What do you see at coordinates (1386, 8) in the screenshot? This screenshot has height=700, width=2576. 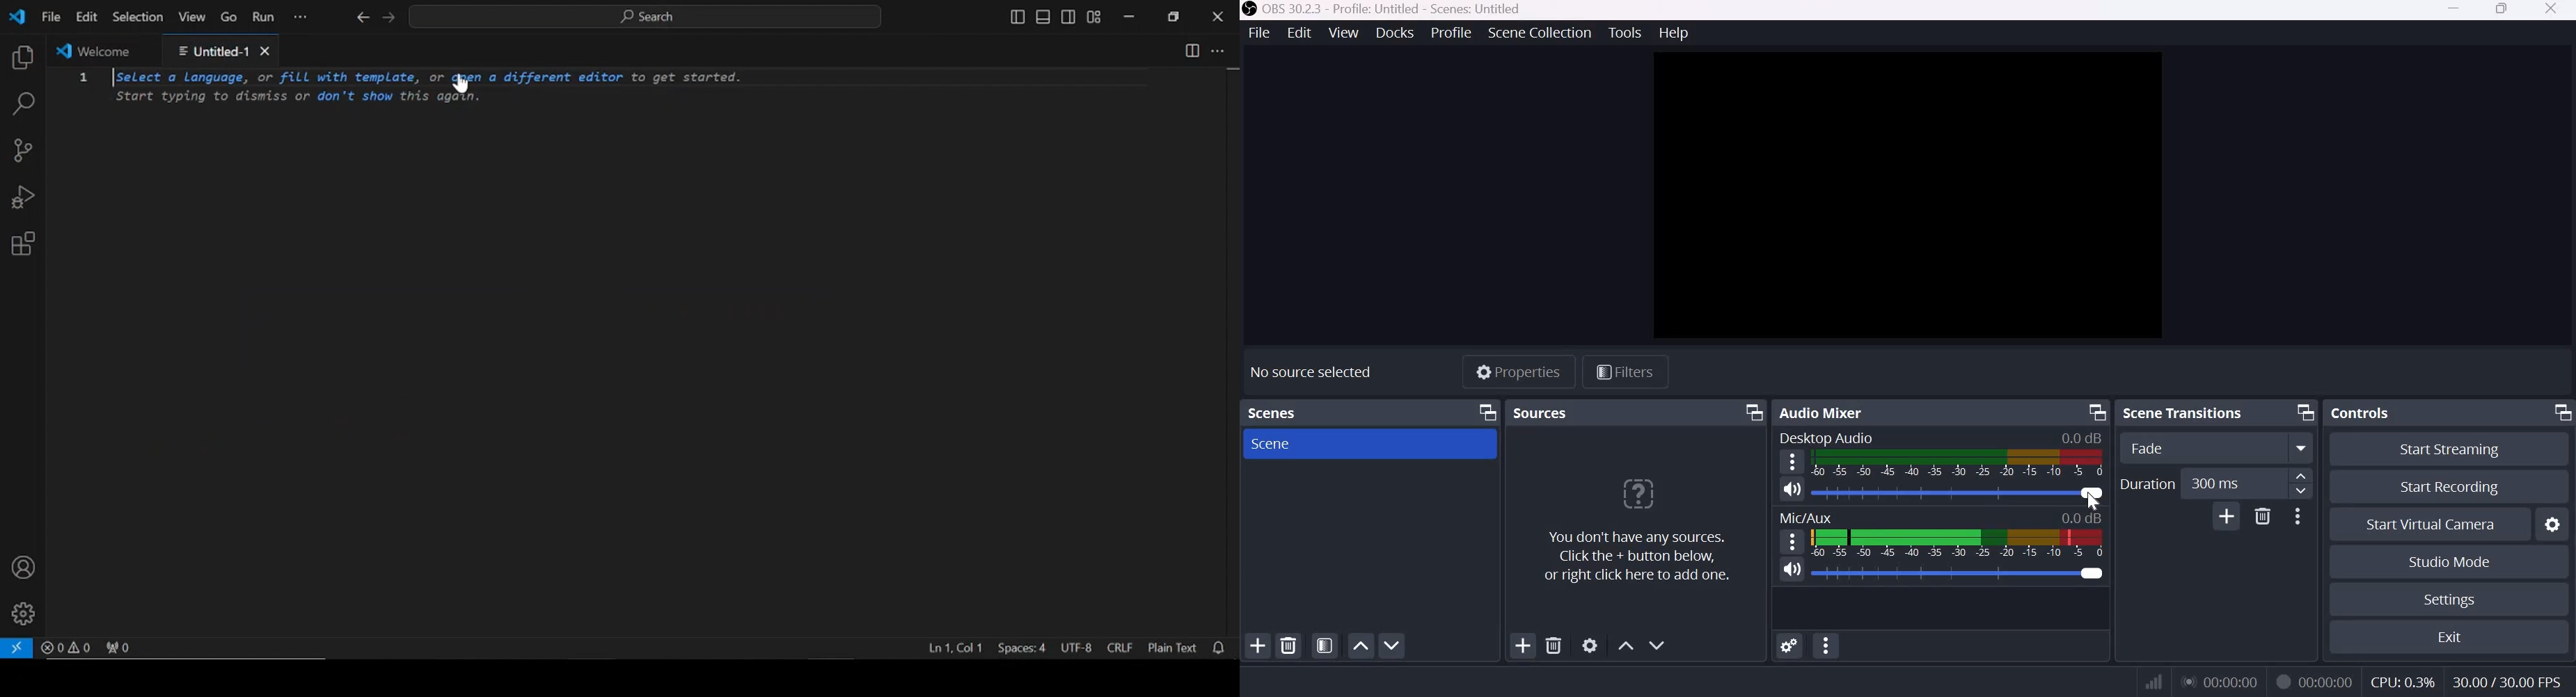 I see `OBS 30.2.3 - Profile Untitled - Scenes untitled` at bounding box center [1386, 8].